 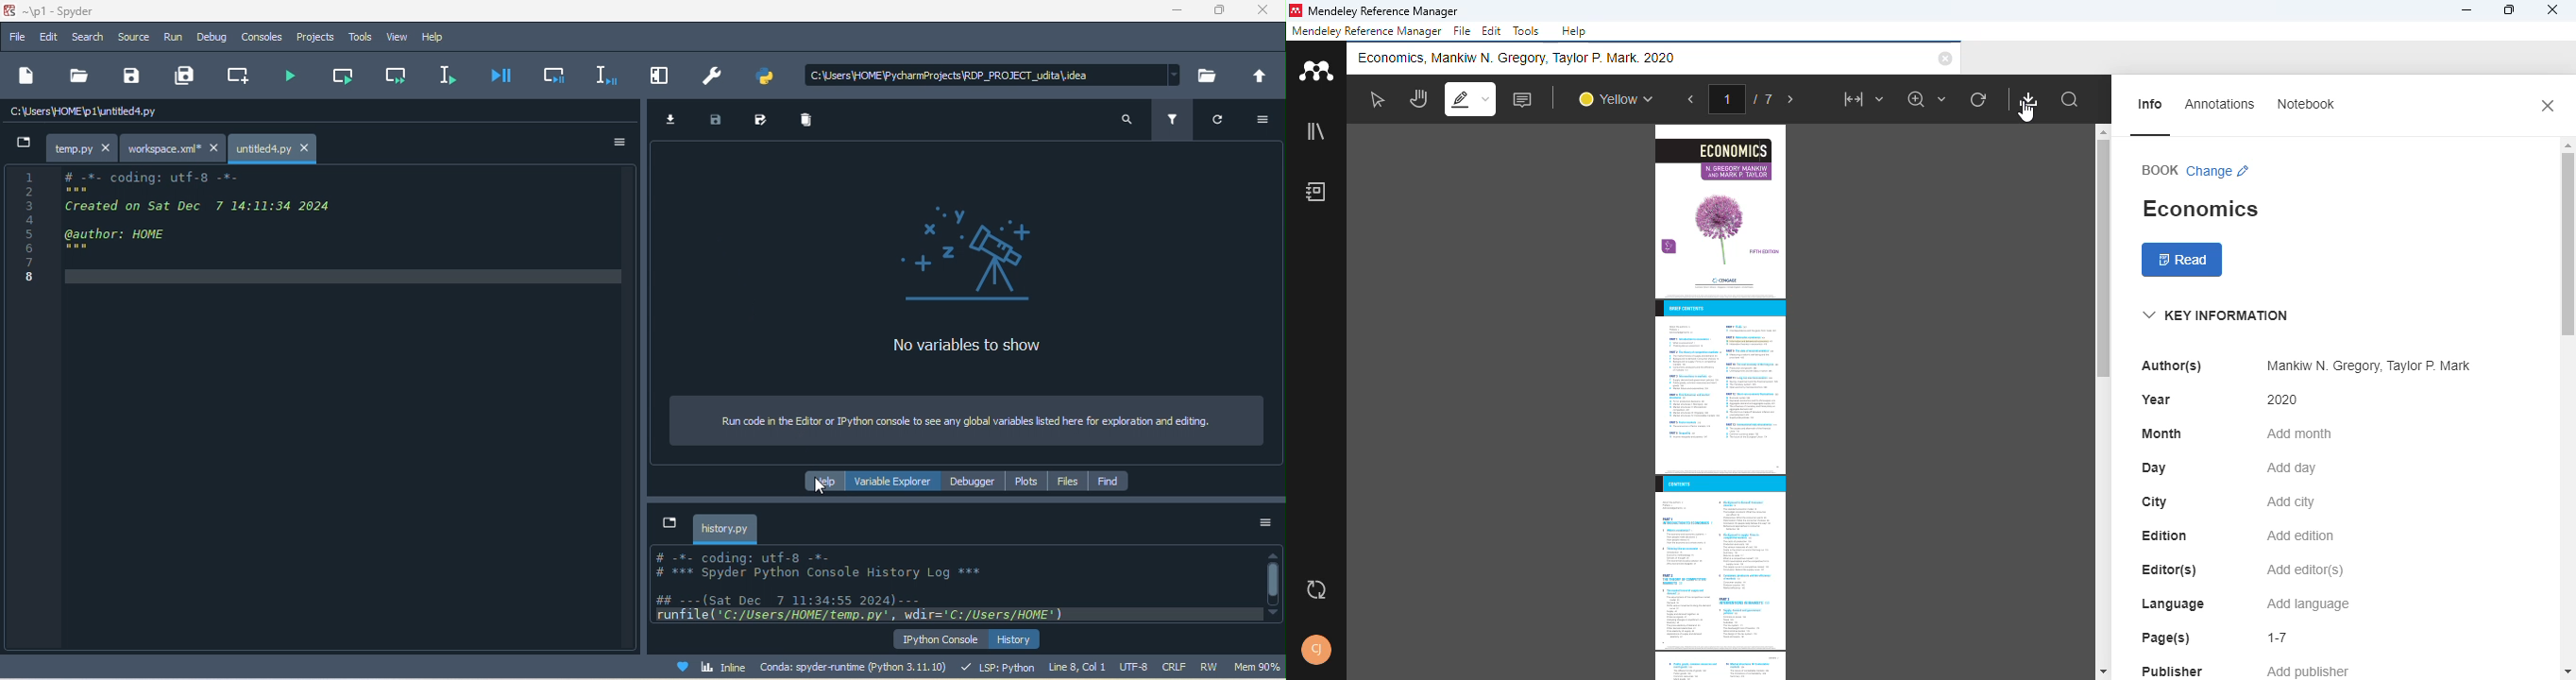 I want to click on year, so click(x=2156, y=400).